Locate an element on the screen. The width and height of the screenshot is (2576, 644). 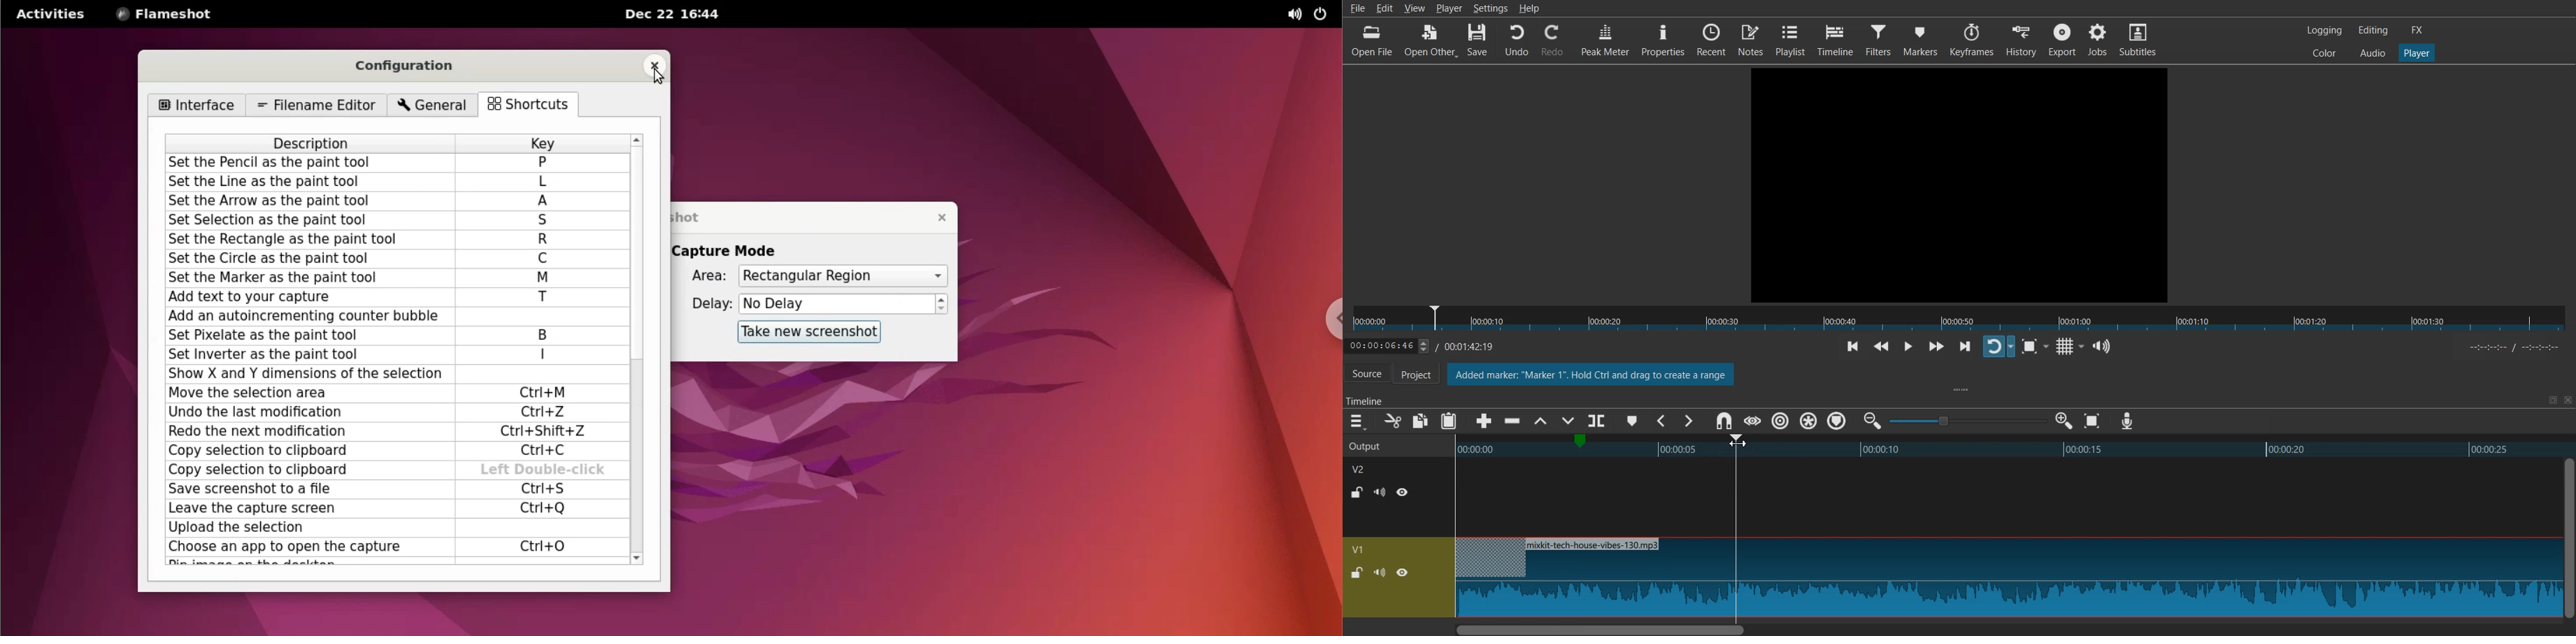
Previous Marker is located at coordinates (1663, 421).